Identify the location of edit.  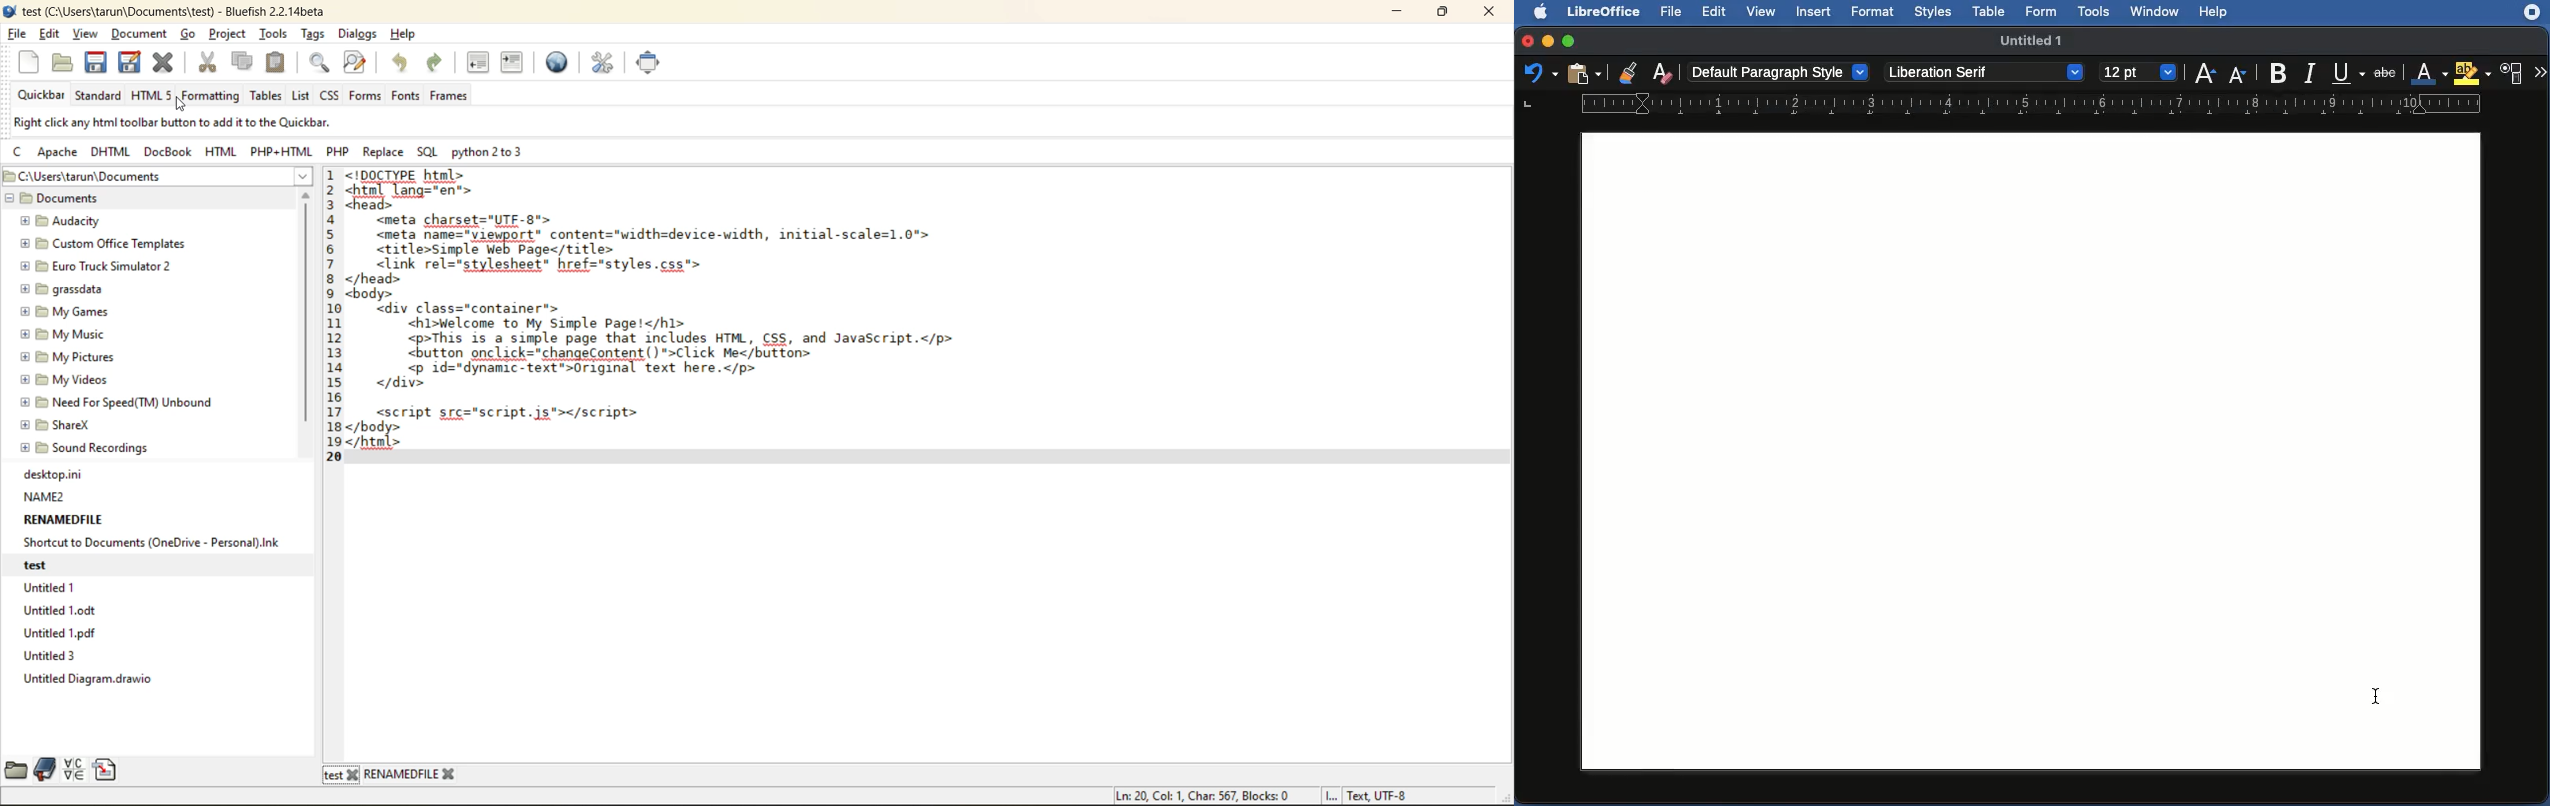
(51, 35).